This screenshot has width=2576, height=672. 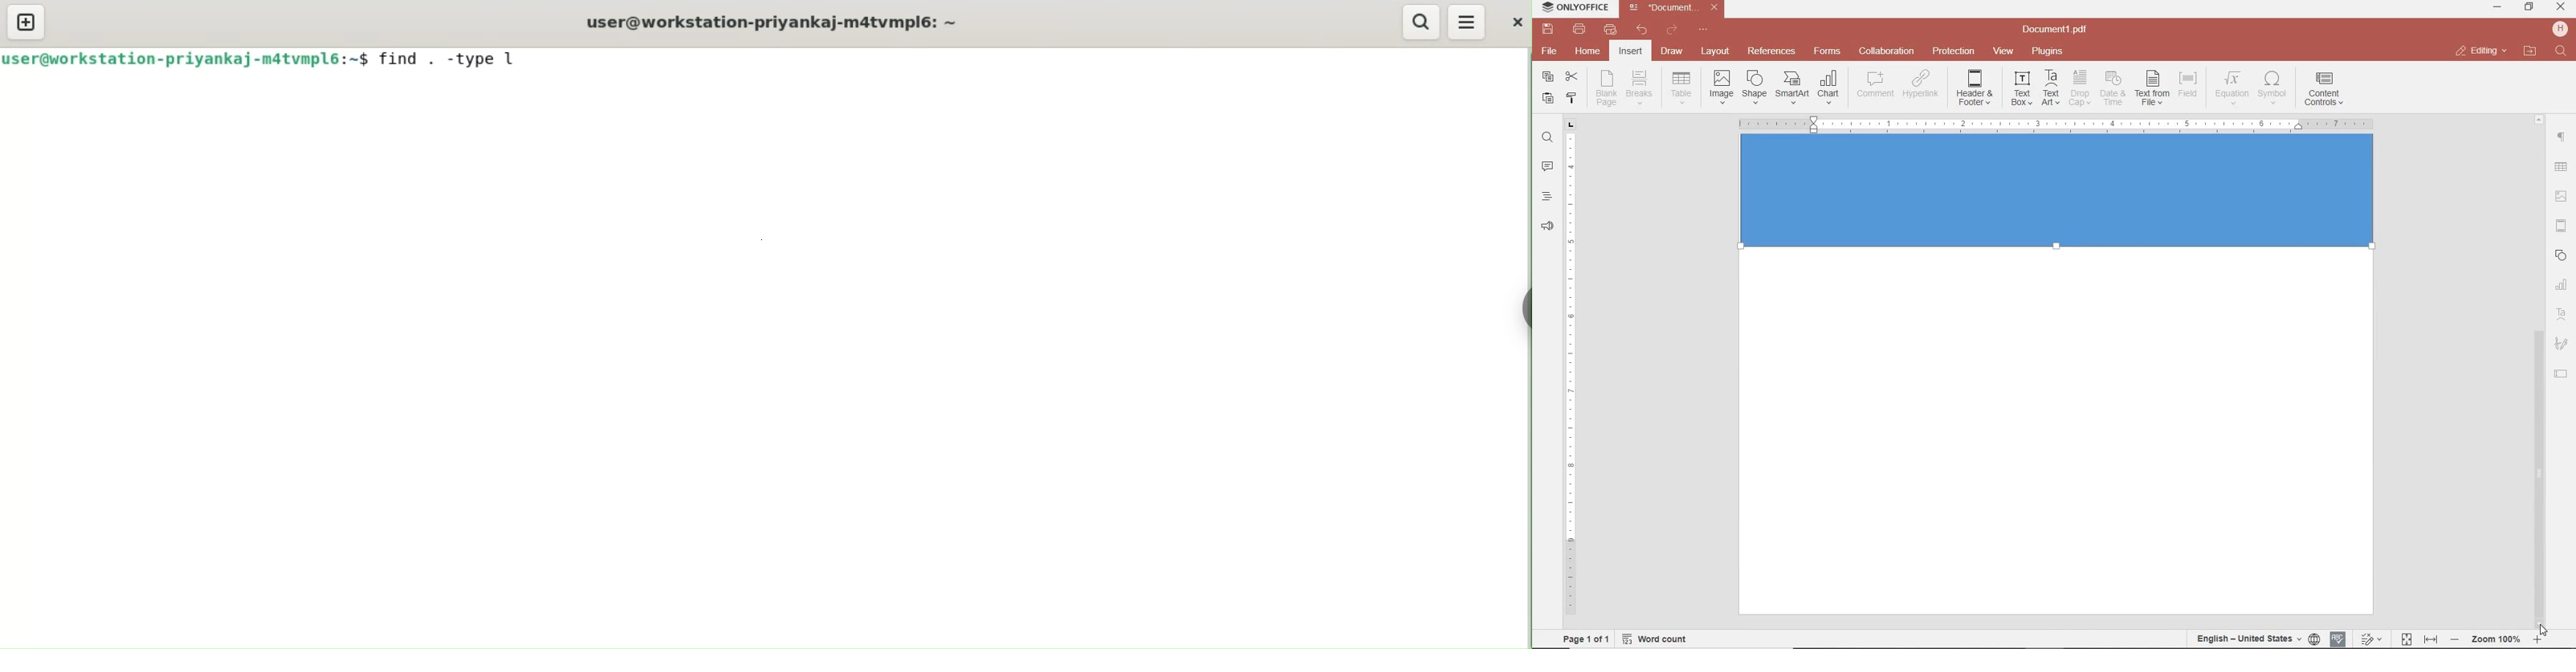 What do you see at coordinates (1676, 7) in the screenshot?
I see `file name` at bounding box center [1676, 7].